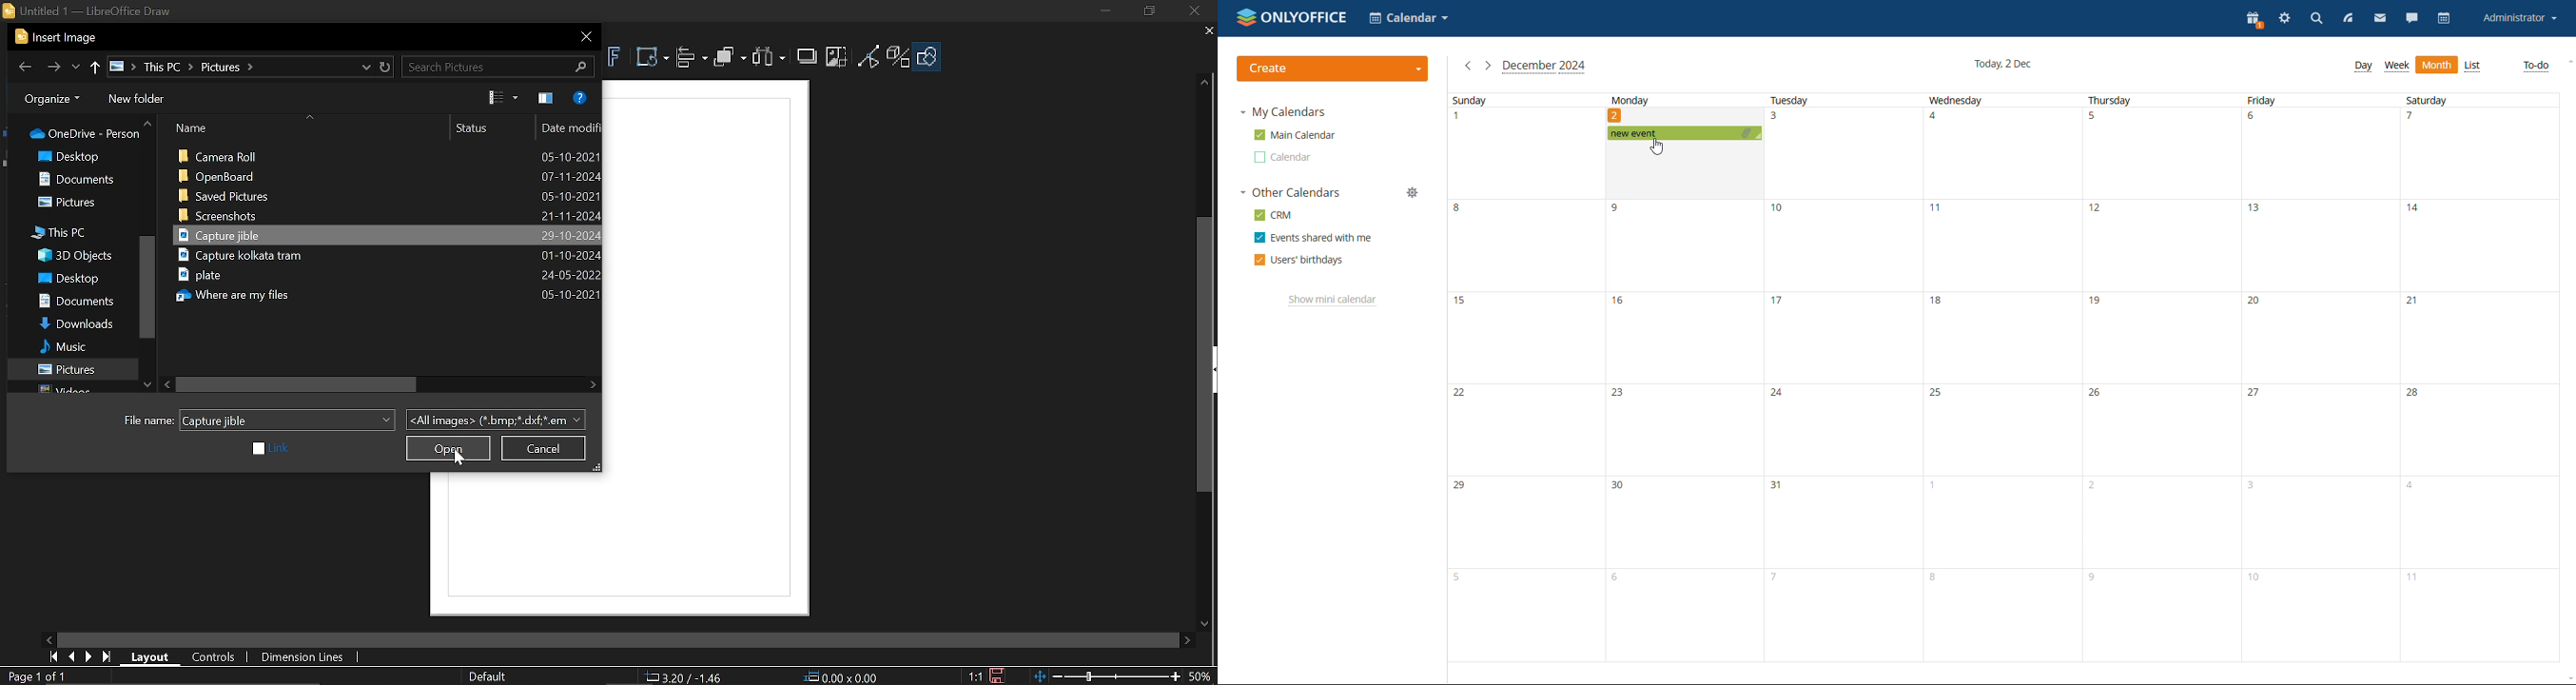 The image size is (2576, 700). Describe the element at coordinates (462, 459) in the screenshot. I see `Cursor` at that location.